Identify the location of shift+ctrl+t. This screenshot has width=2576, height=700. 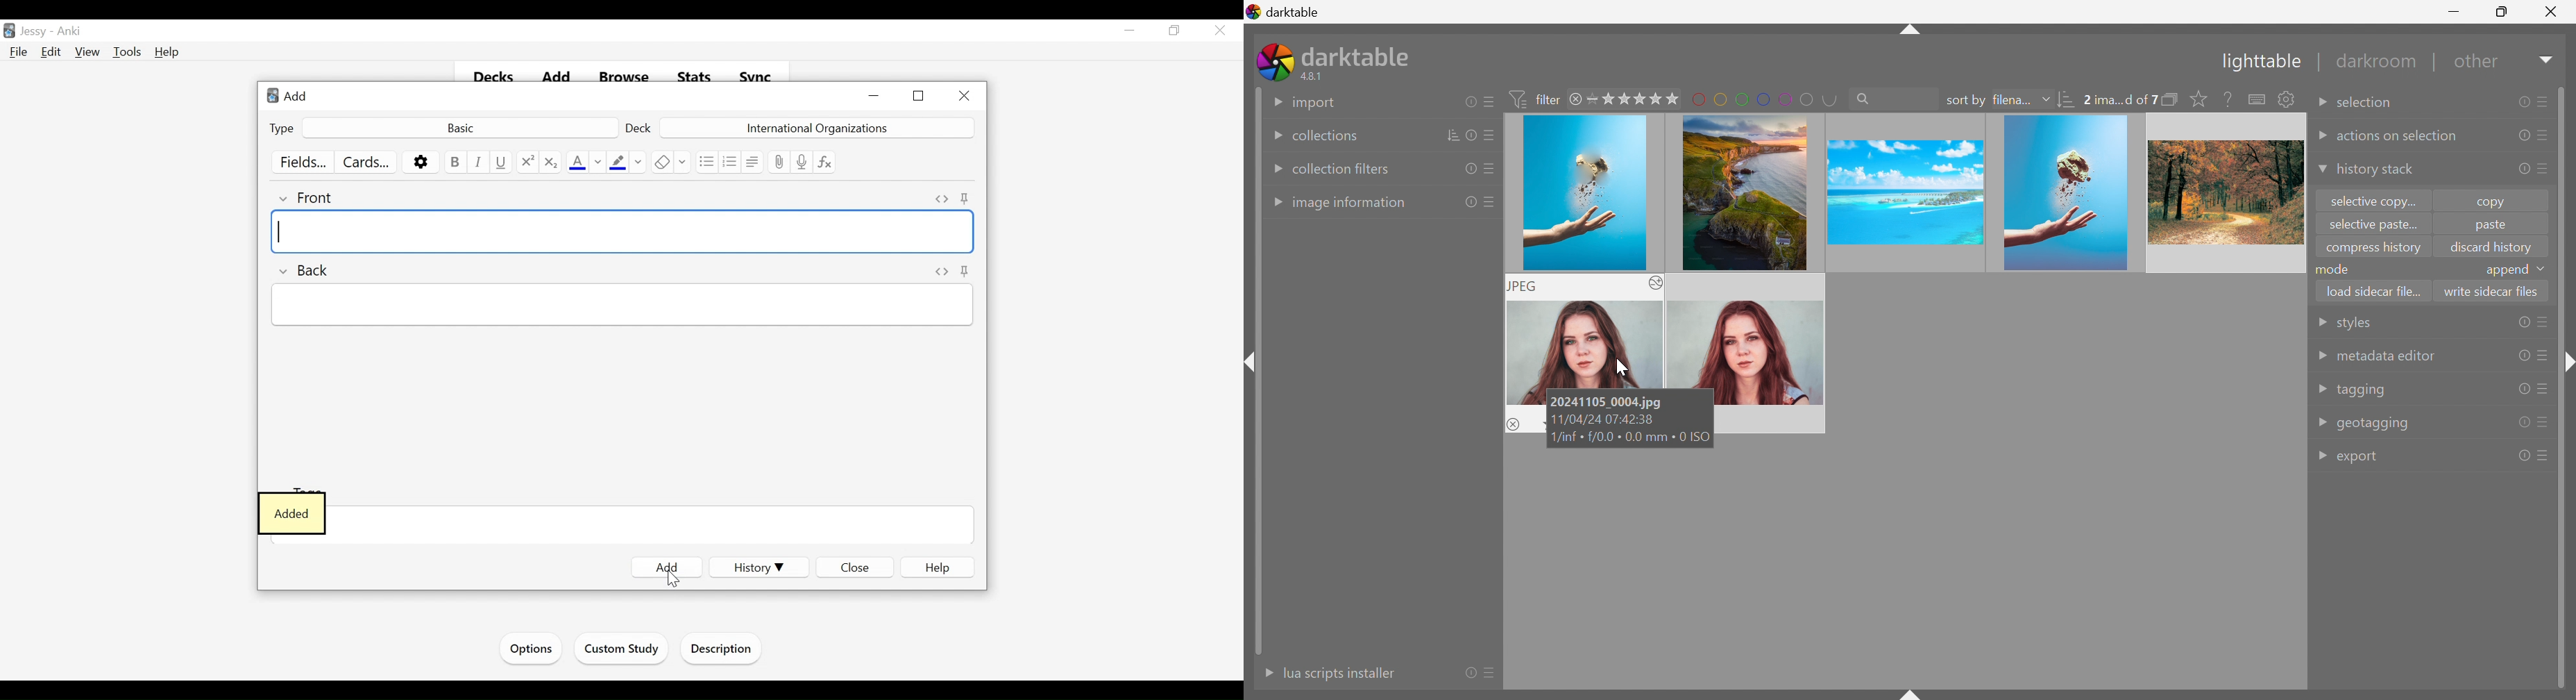
(1908, 32).